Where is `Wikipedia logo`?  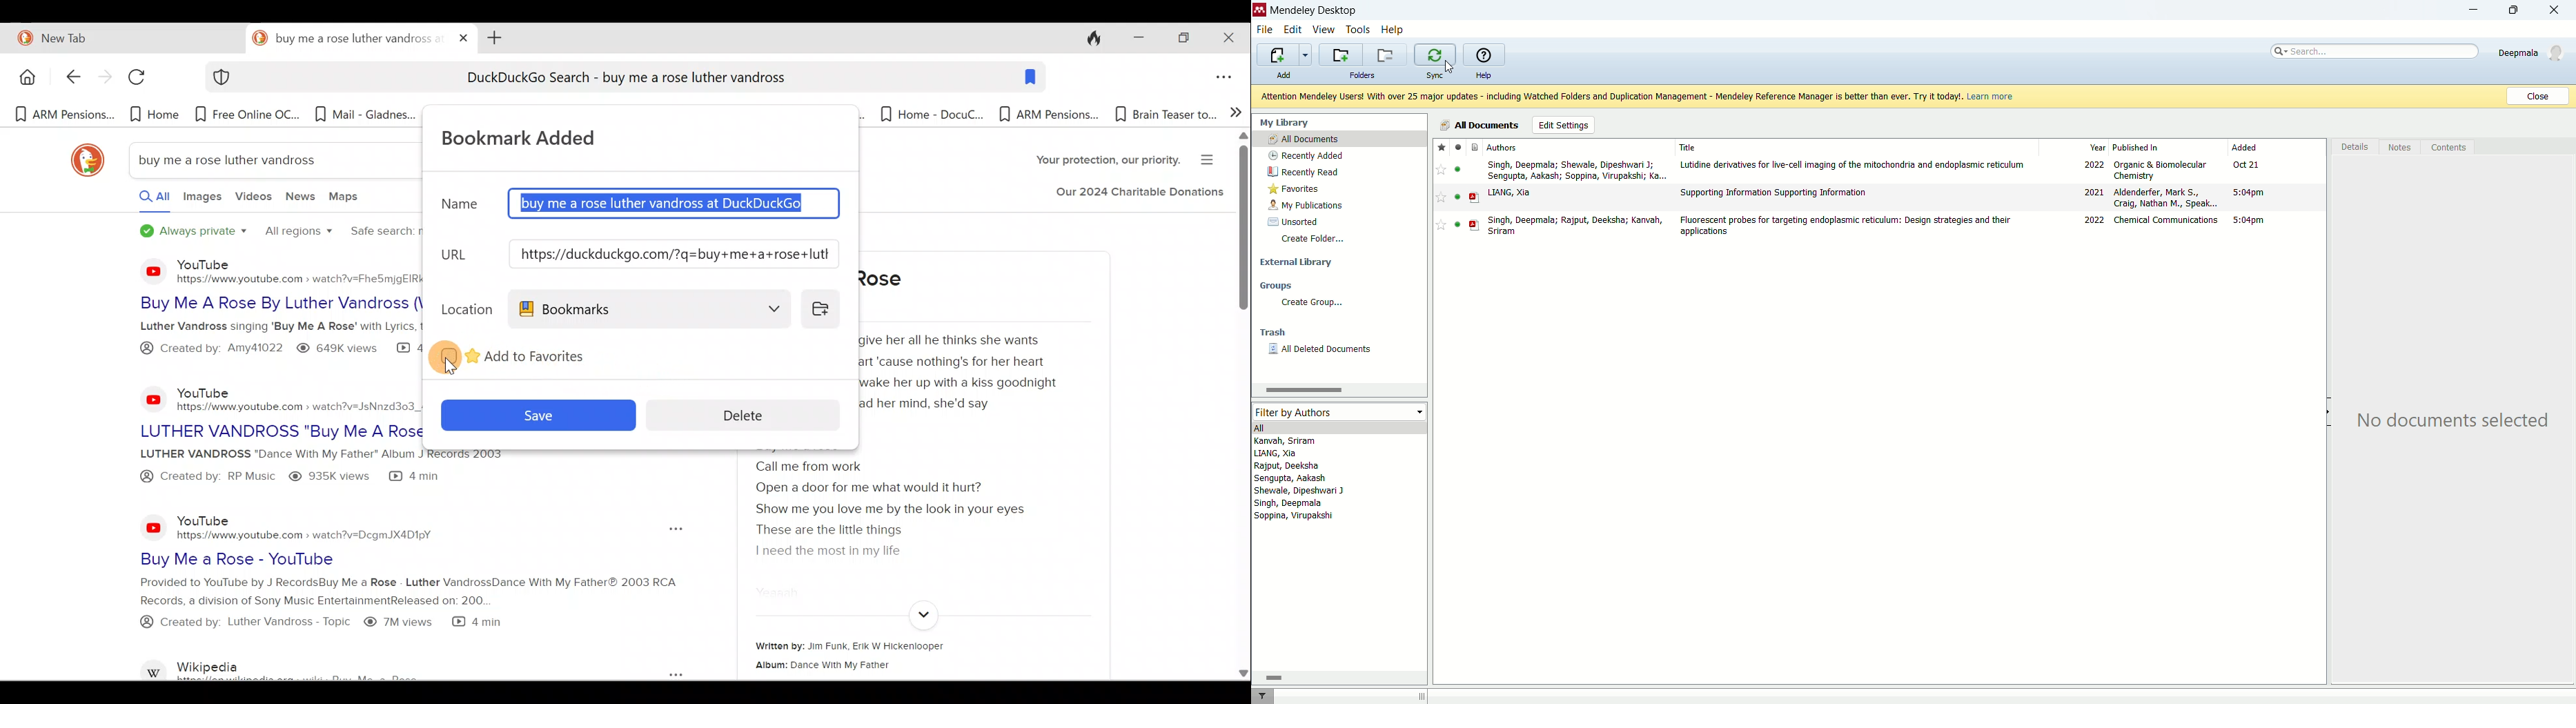 Wikipedia logo is located at coordinates (155, 667).